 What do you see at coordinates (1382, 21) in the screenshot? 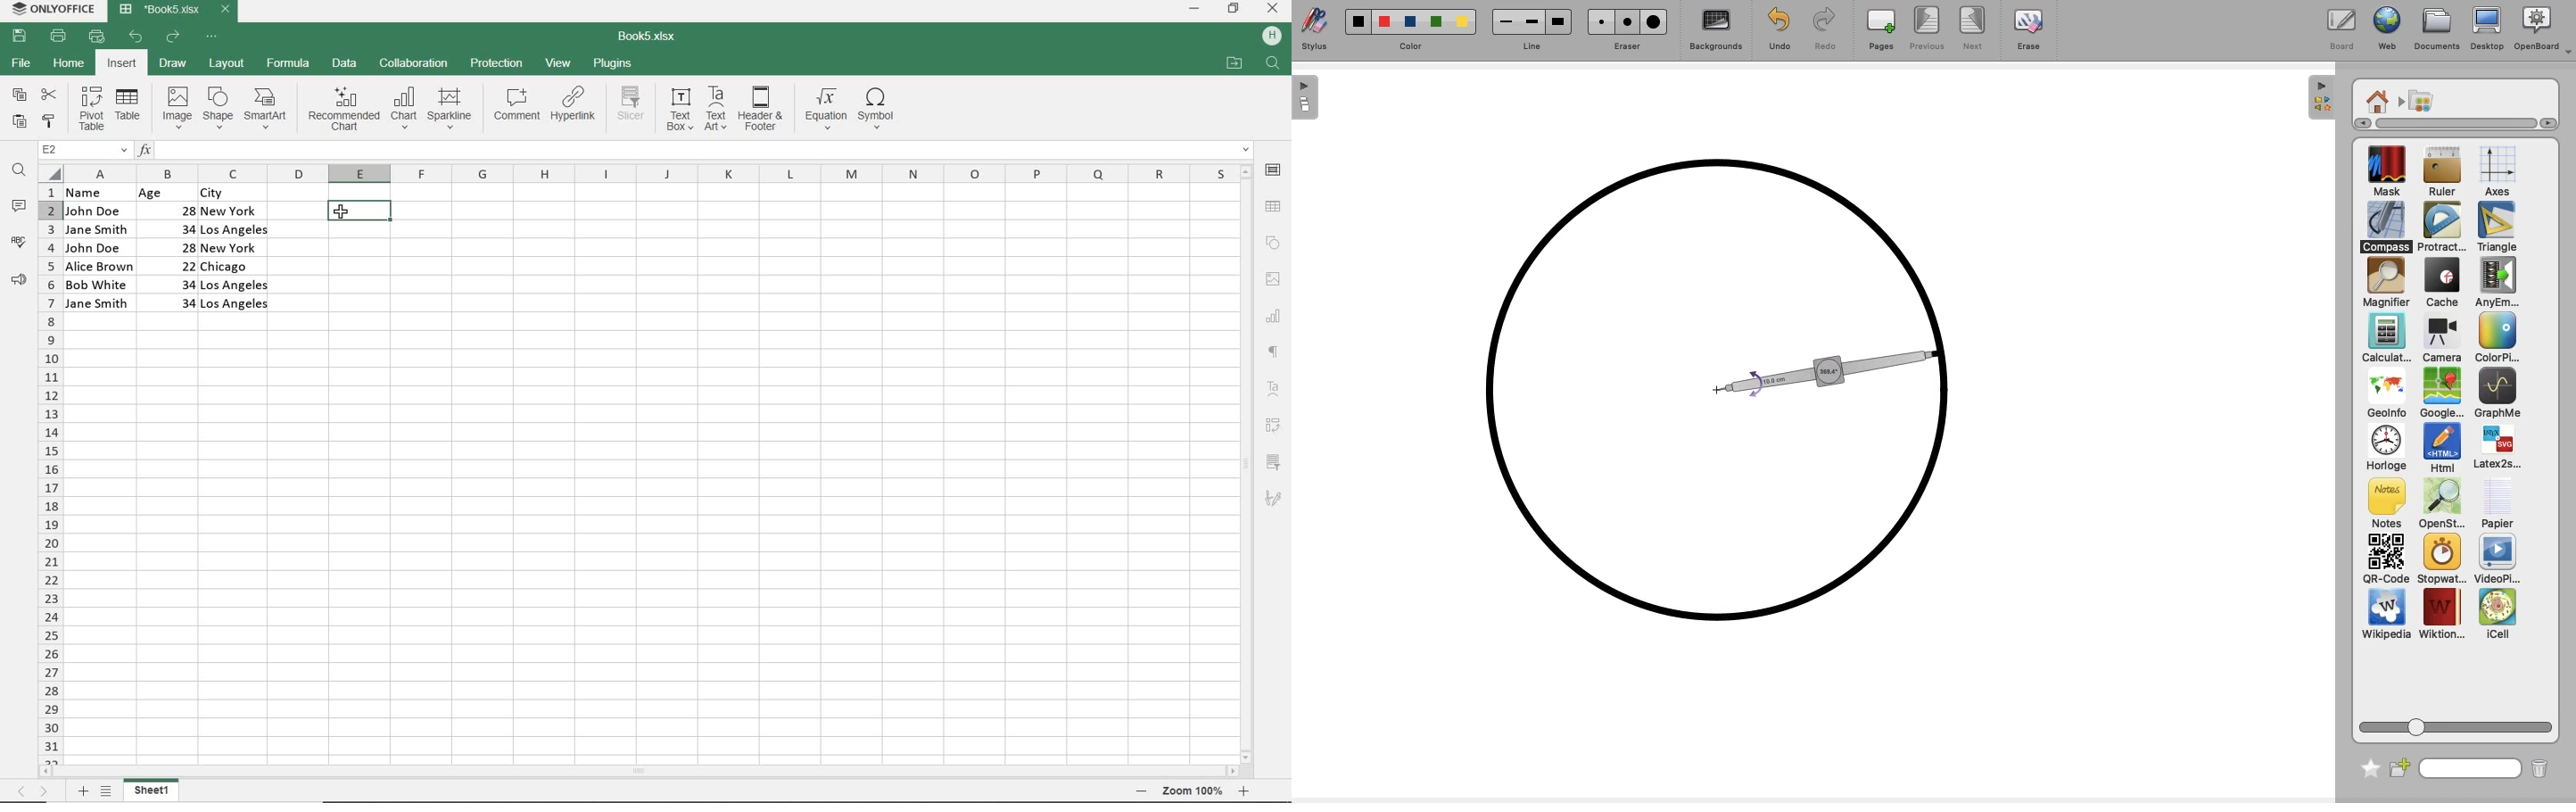
I see `color2` at bounding box center [1382, 21].